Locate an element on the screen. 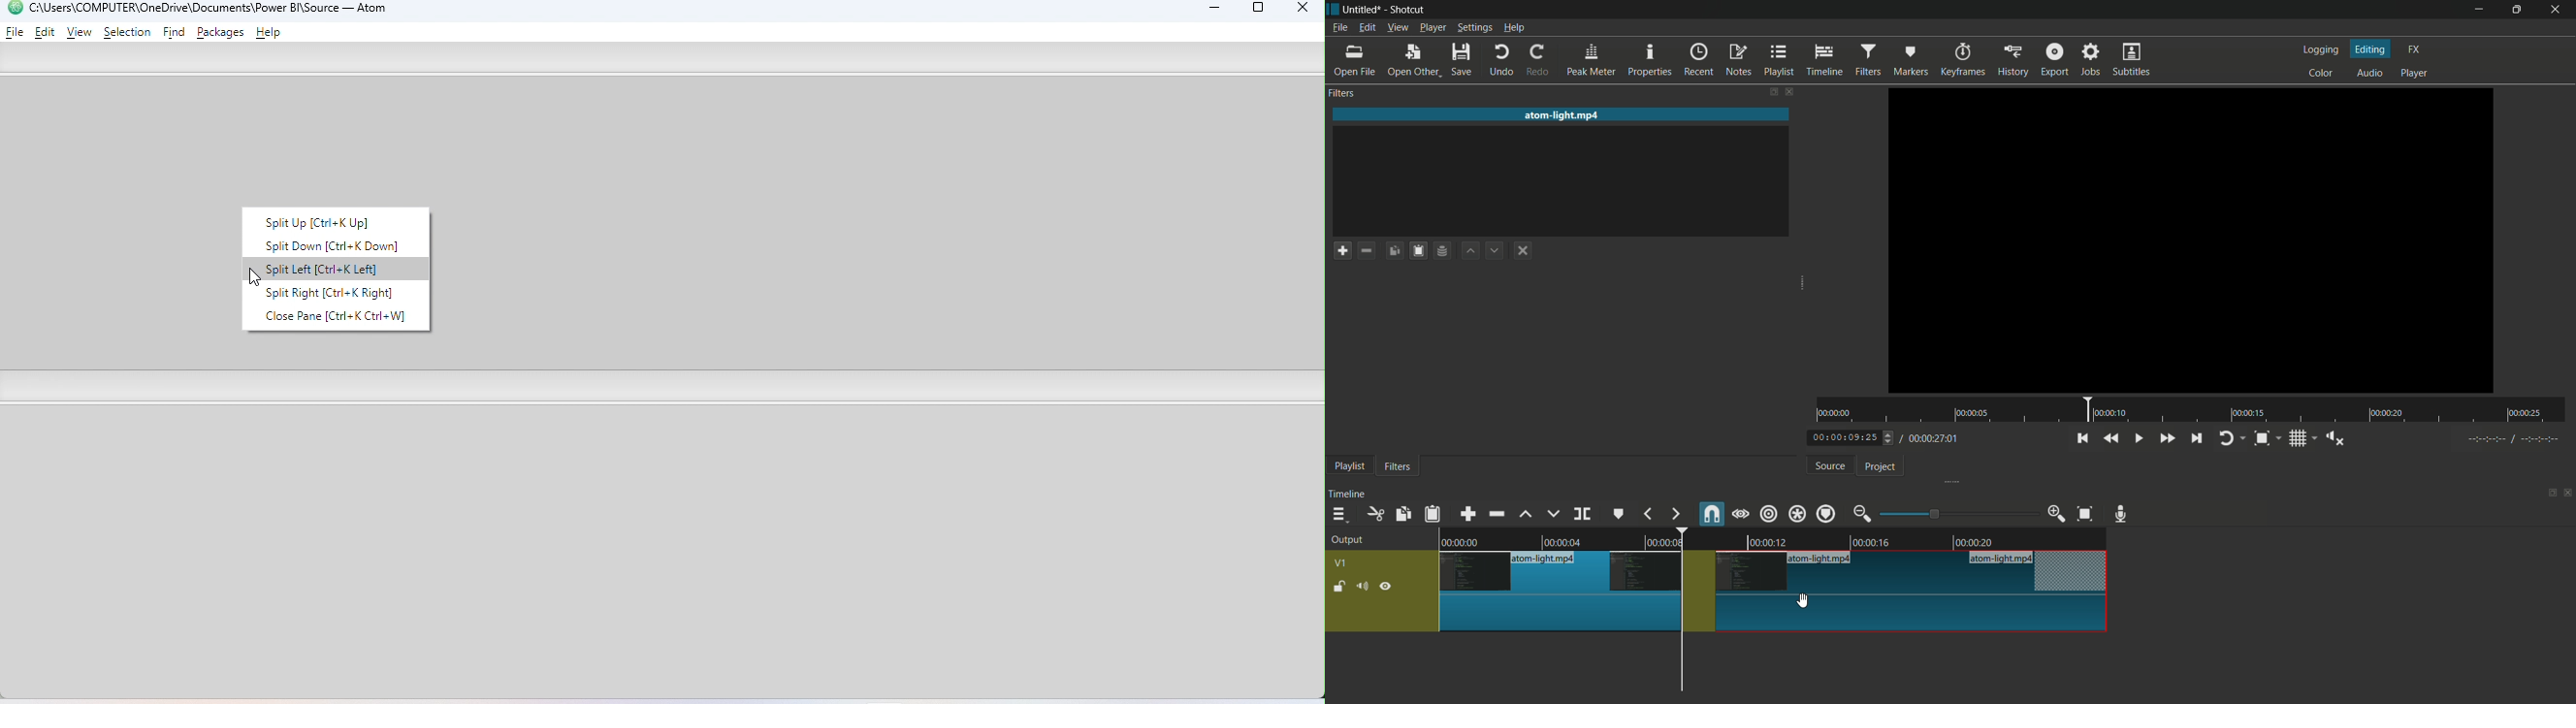 This screenshot has height=728, width=2576. skip to the previous point is located at coordinates (2082, 439).